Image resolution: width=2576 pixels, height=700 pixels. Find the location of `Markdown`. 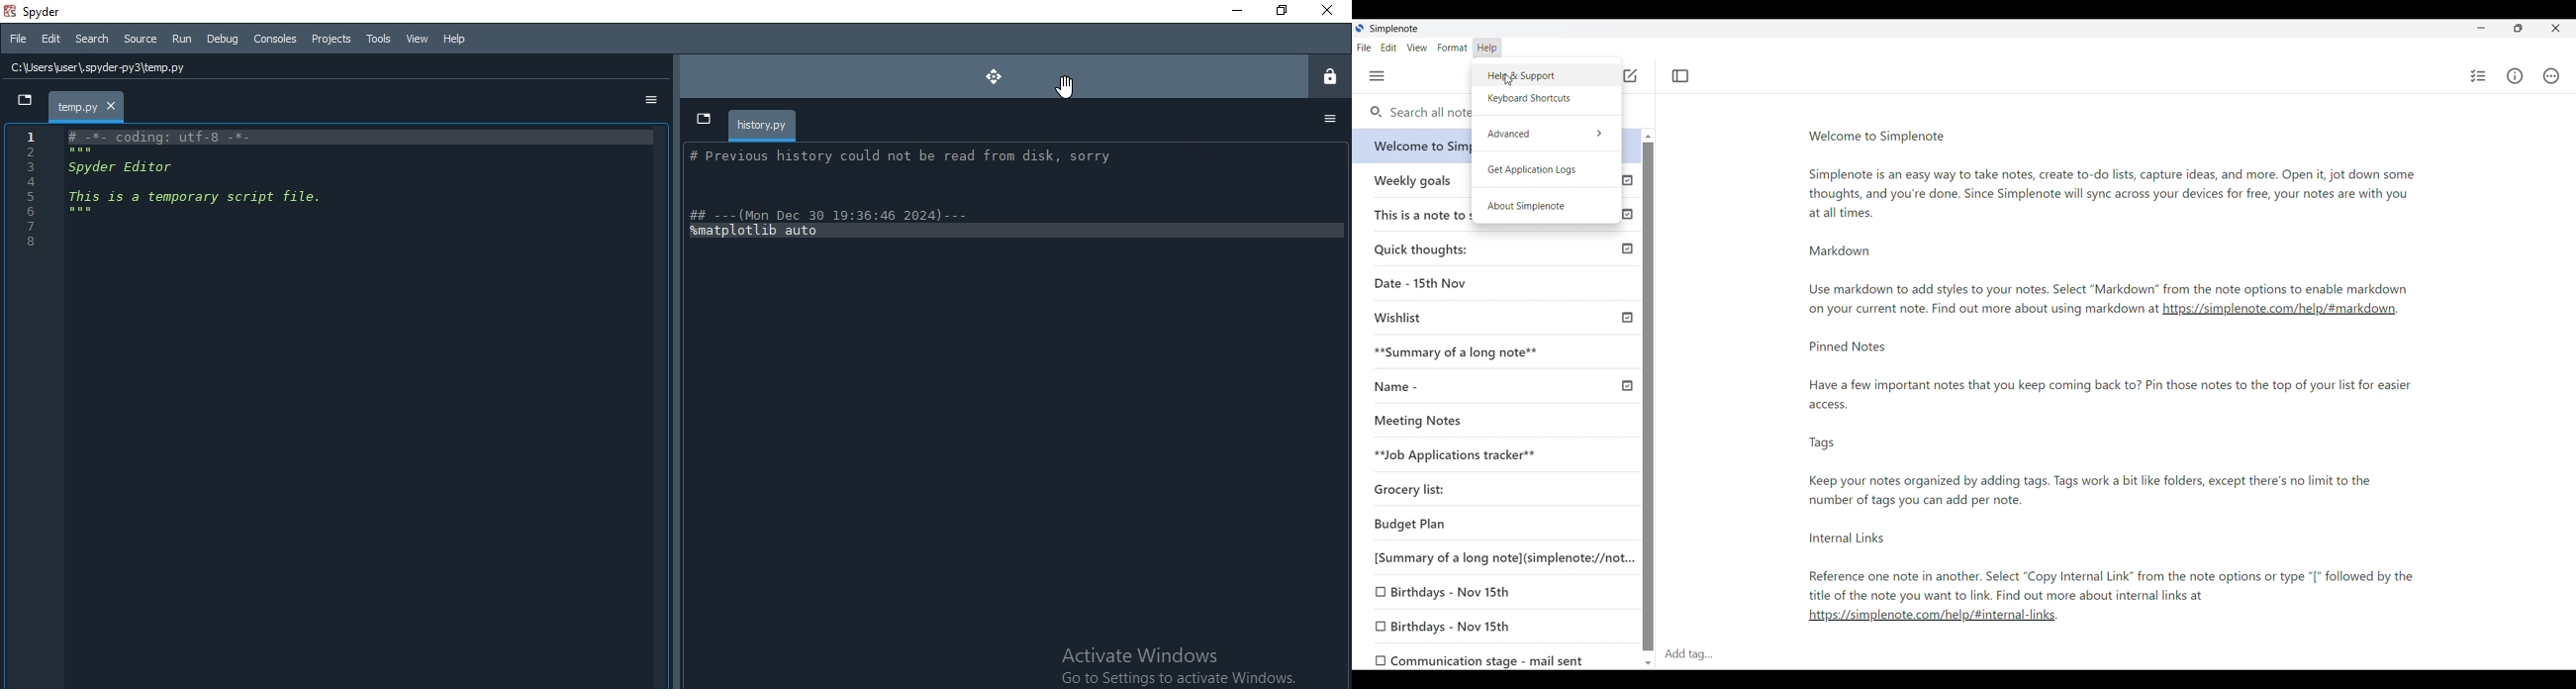

Markdown is located at coordinates (1838, 251).